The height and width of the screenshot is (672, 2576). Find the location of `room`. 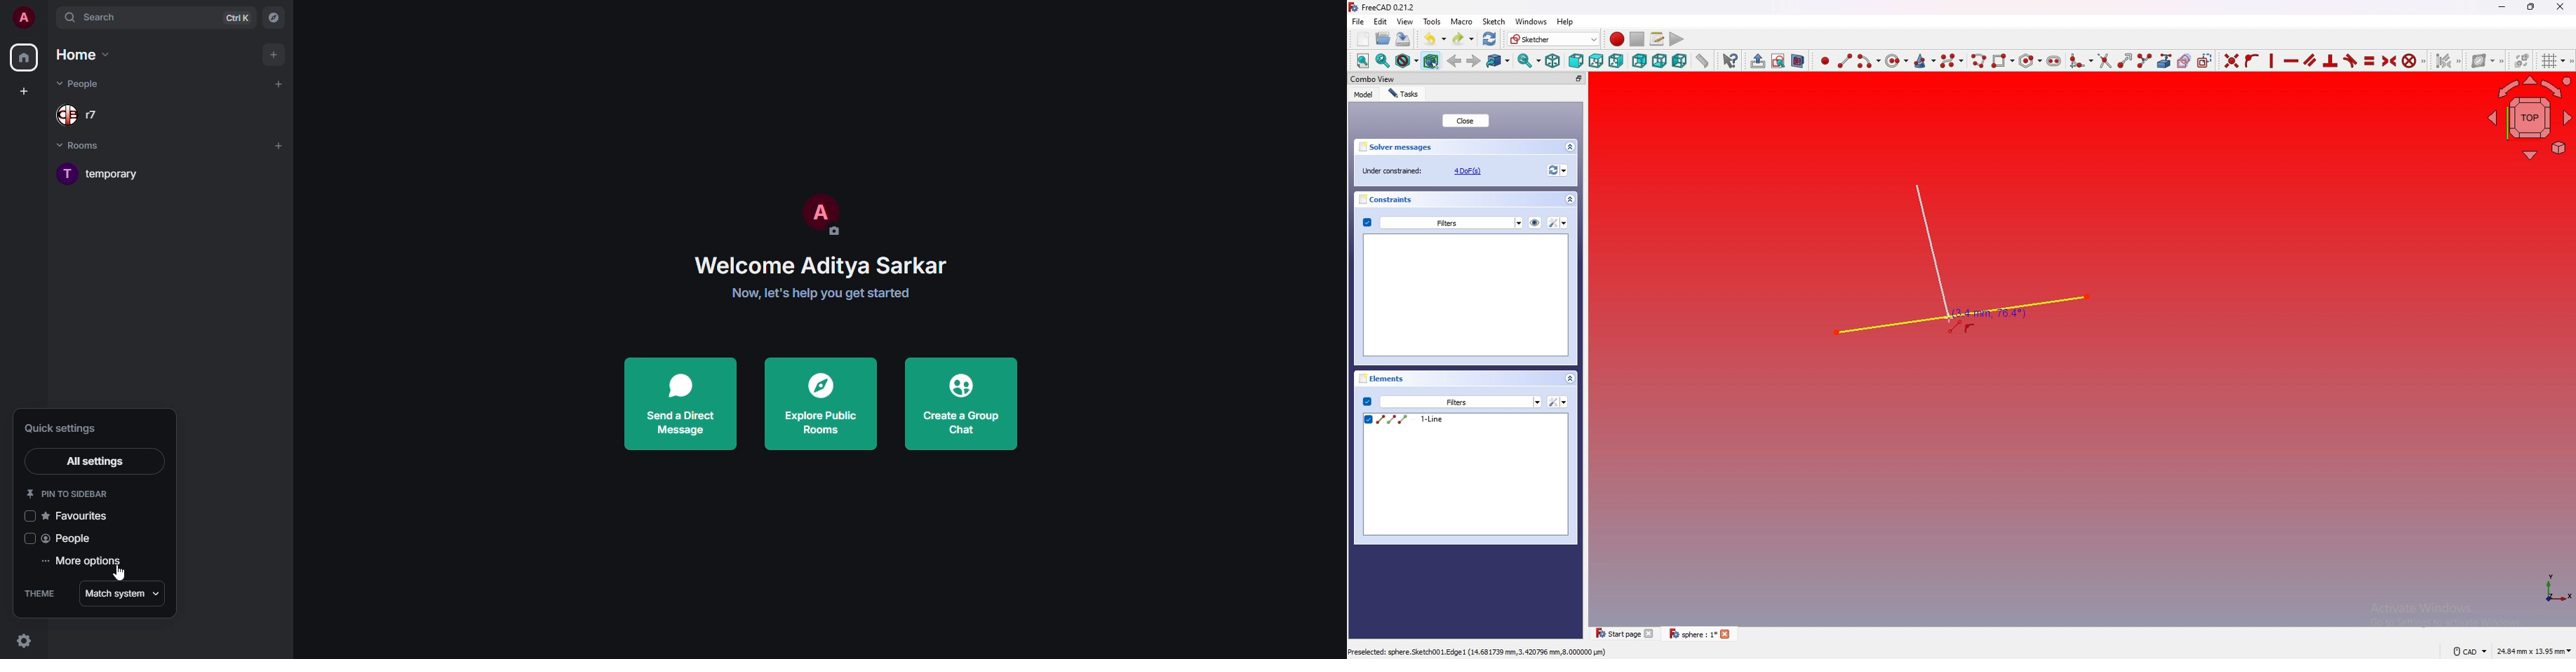

room is located at coordinates (114, 173).